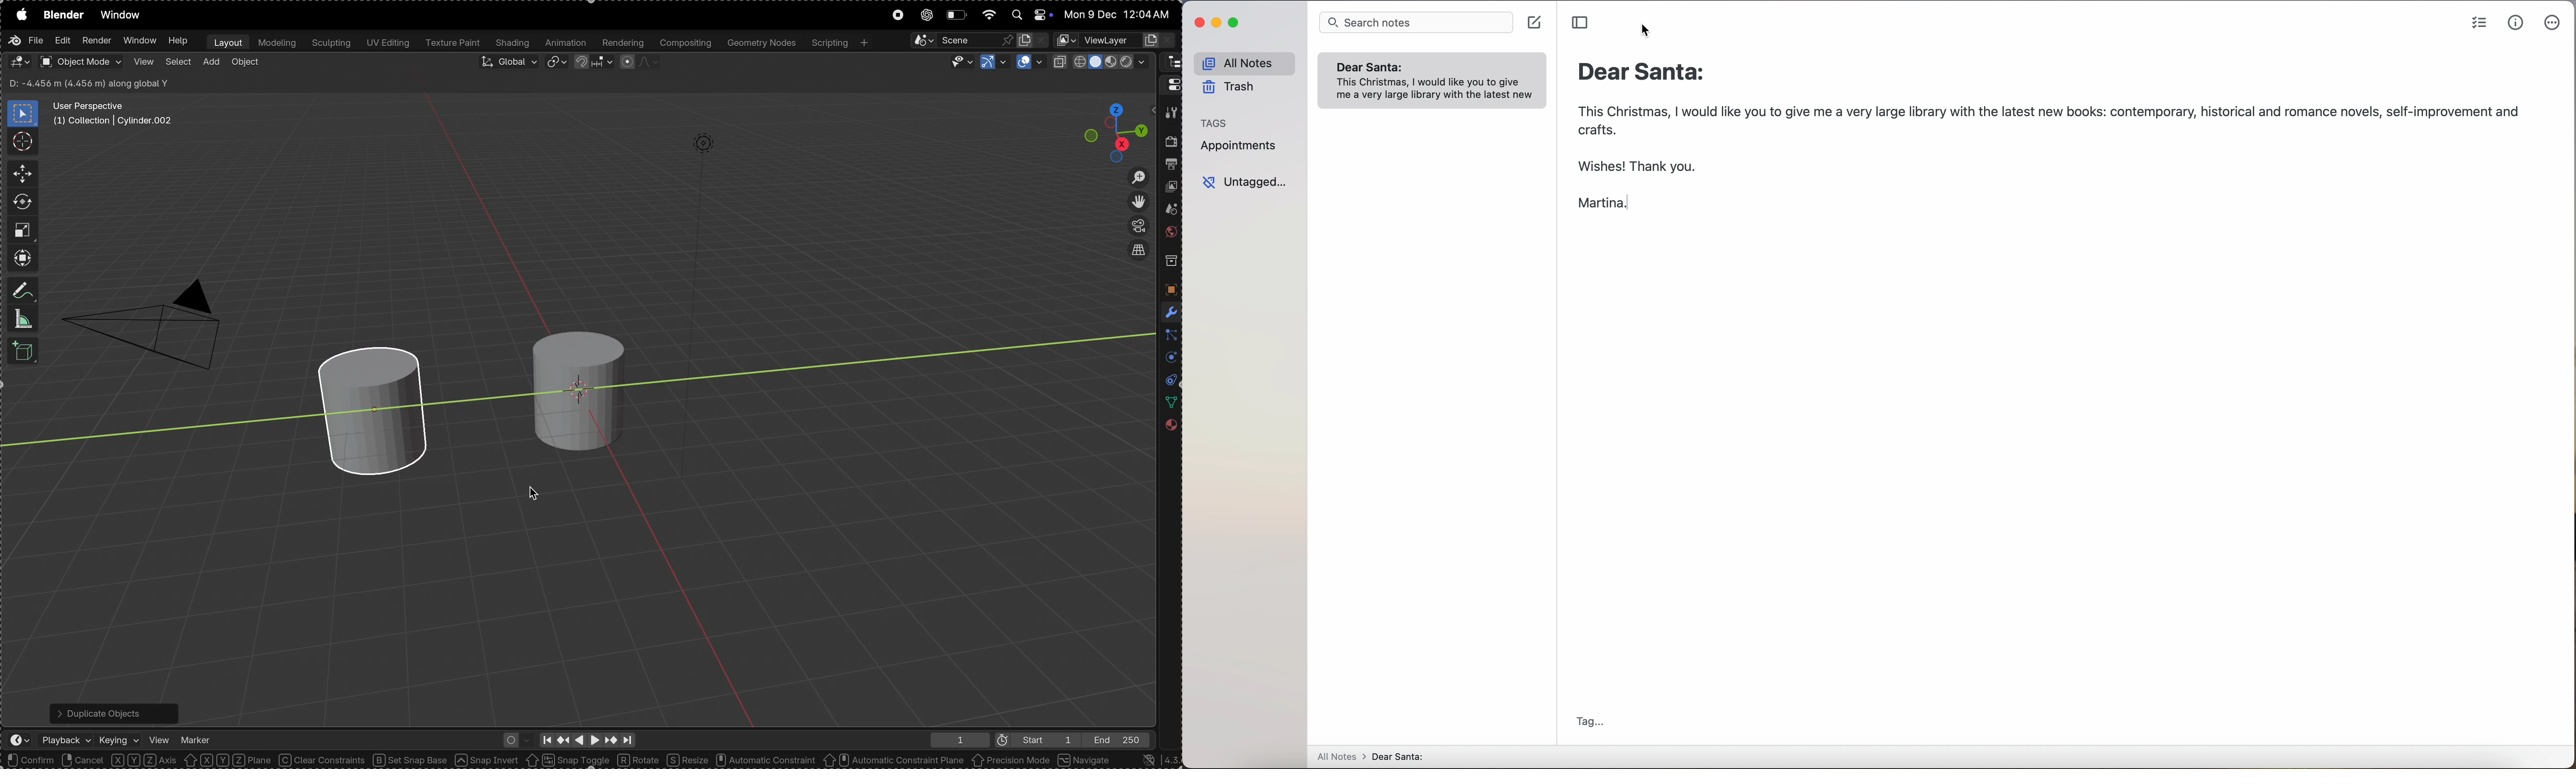 The height and width of the screenshot is (784, 2576). I want to click on click on create note, so click(1536, 25).